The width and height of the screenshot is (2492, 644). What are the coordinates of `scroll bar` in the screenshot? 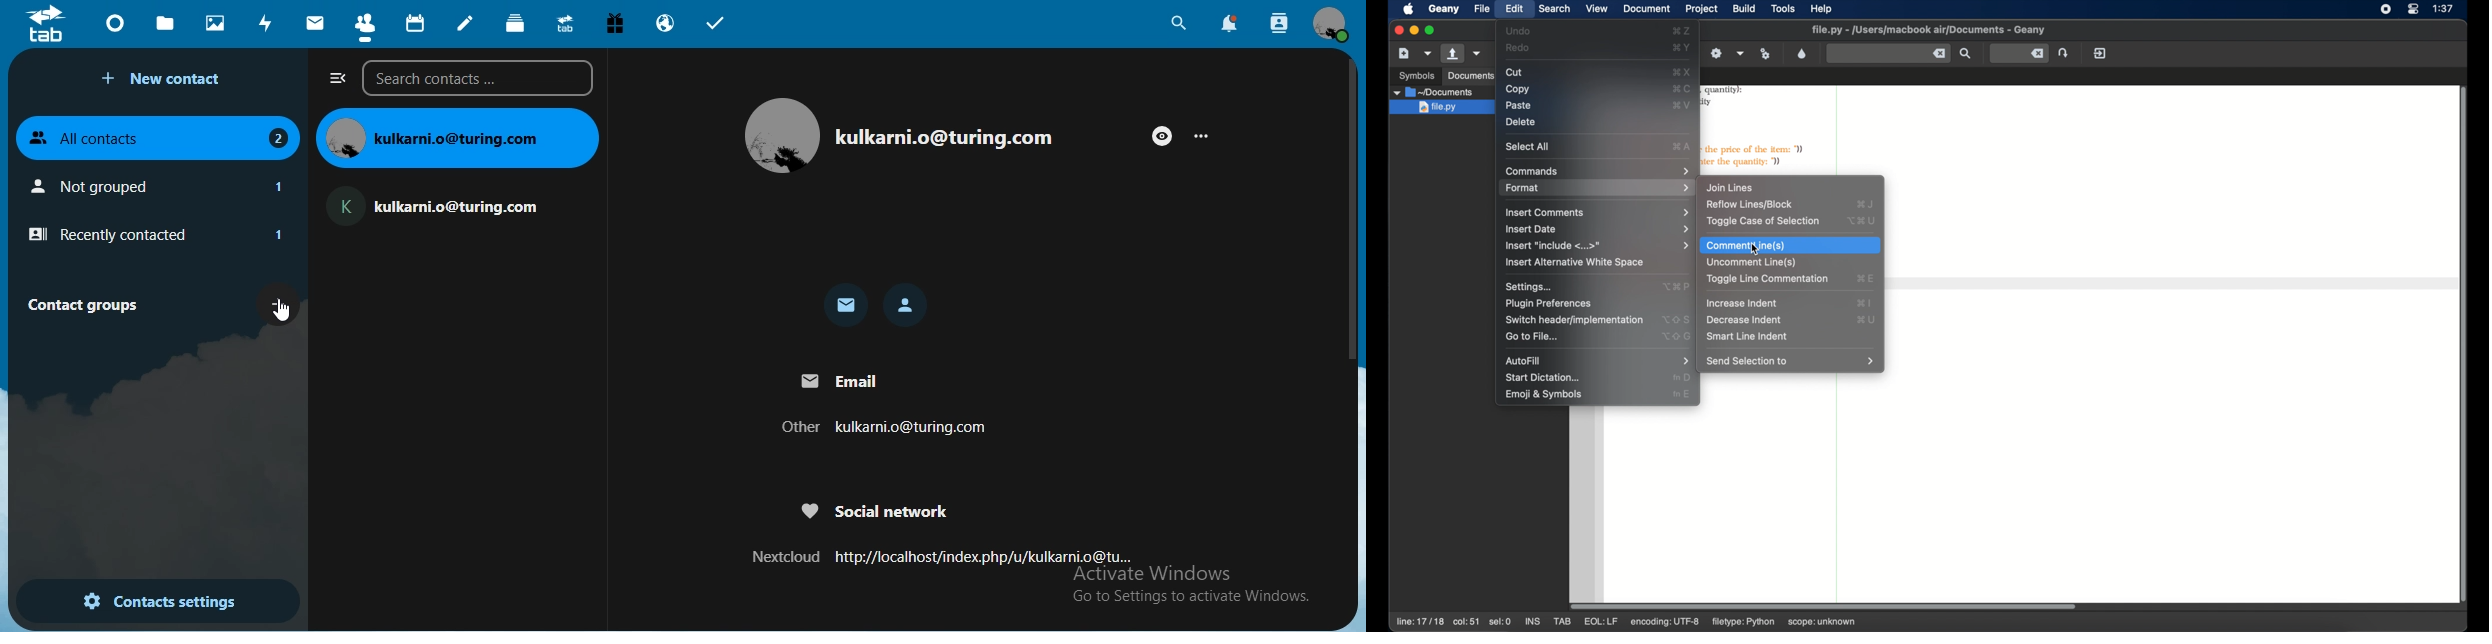 It's located at (1829, 605).